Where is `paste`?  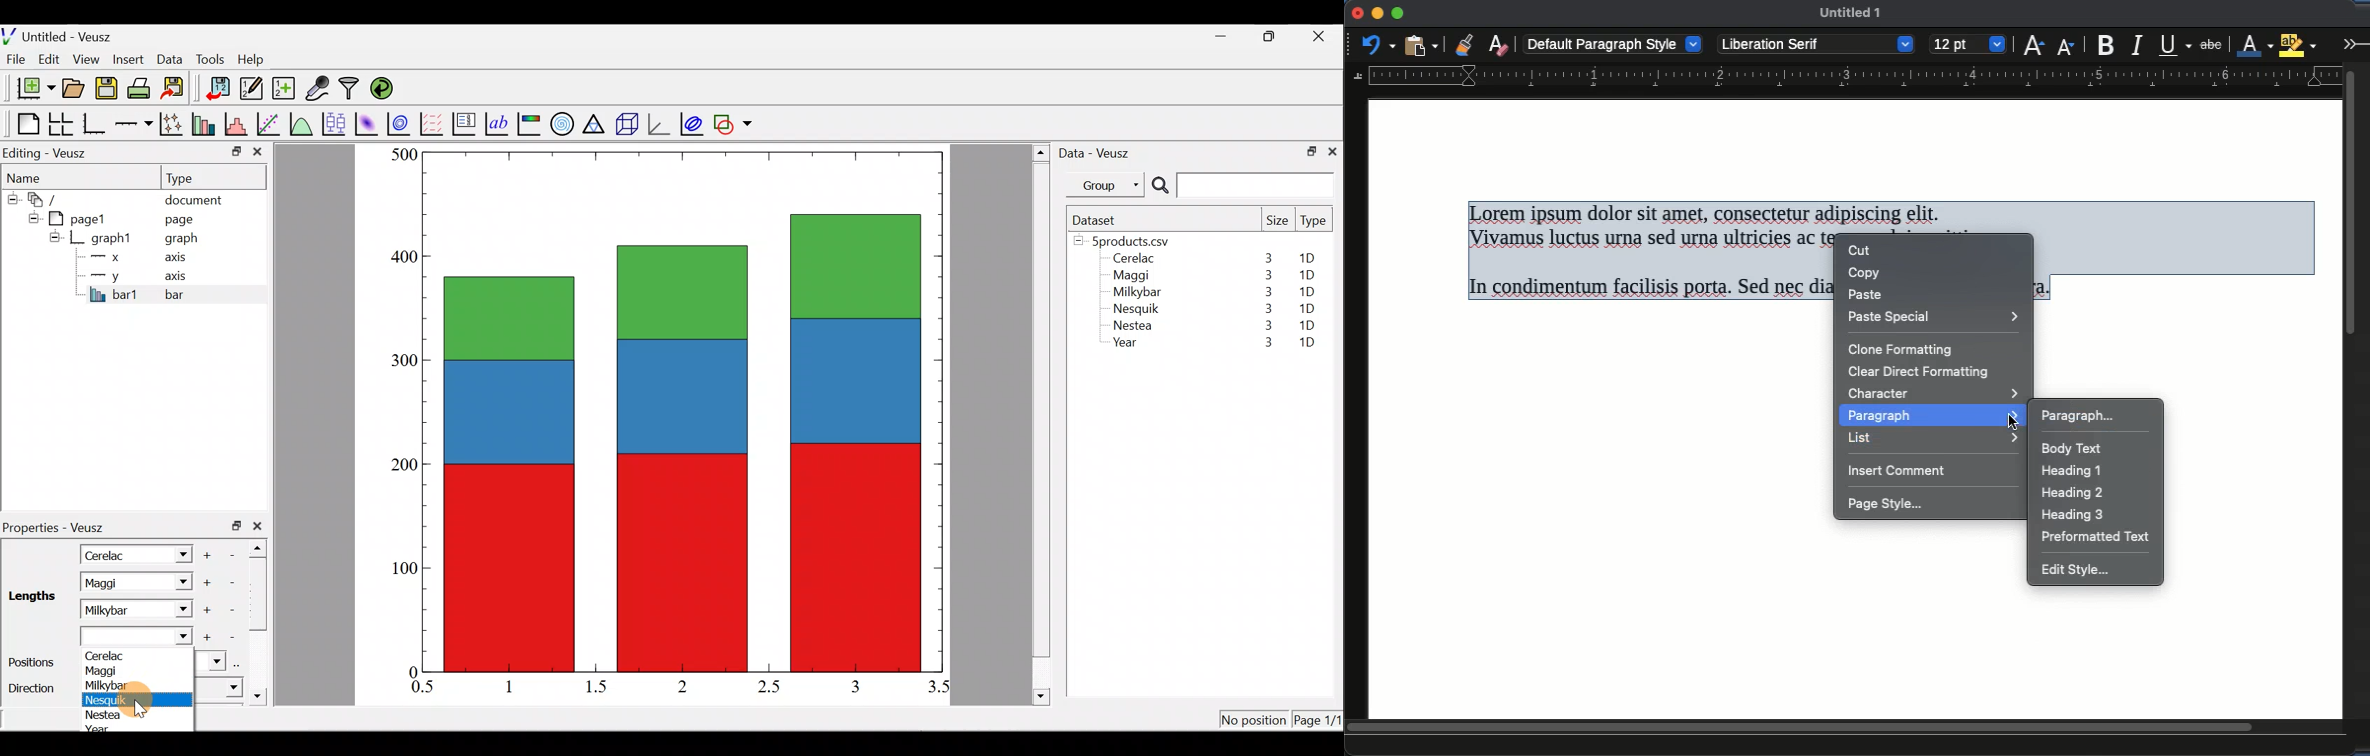
paste is located at coordinates (1866, 295).